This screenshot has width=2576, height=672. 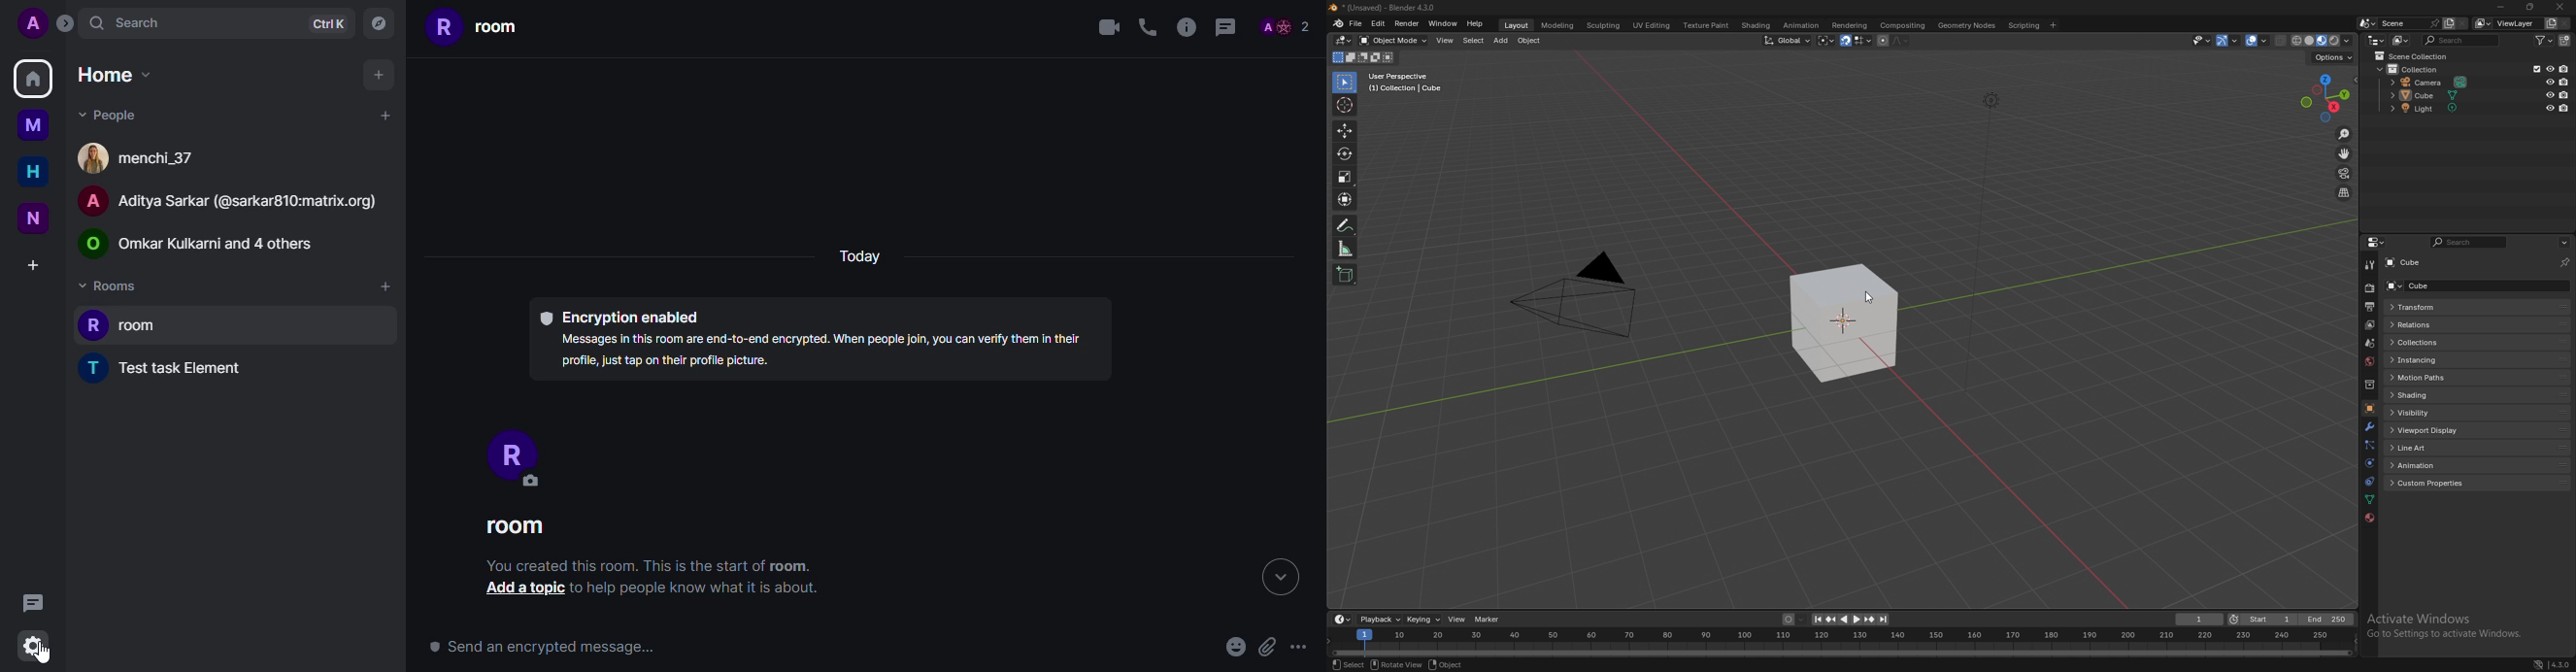 What do you see at coordinates (328, 23) in the screenshot?
I see `ctrlK` at bounding box center [328, 23].